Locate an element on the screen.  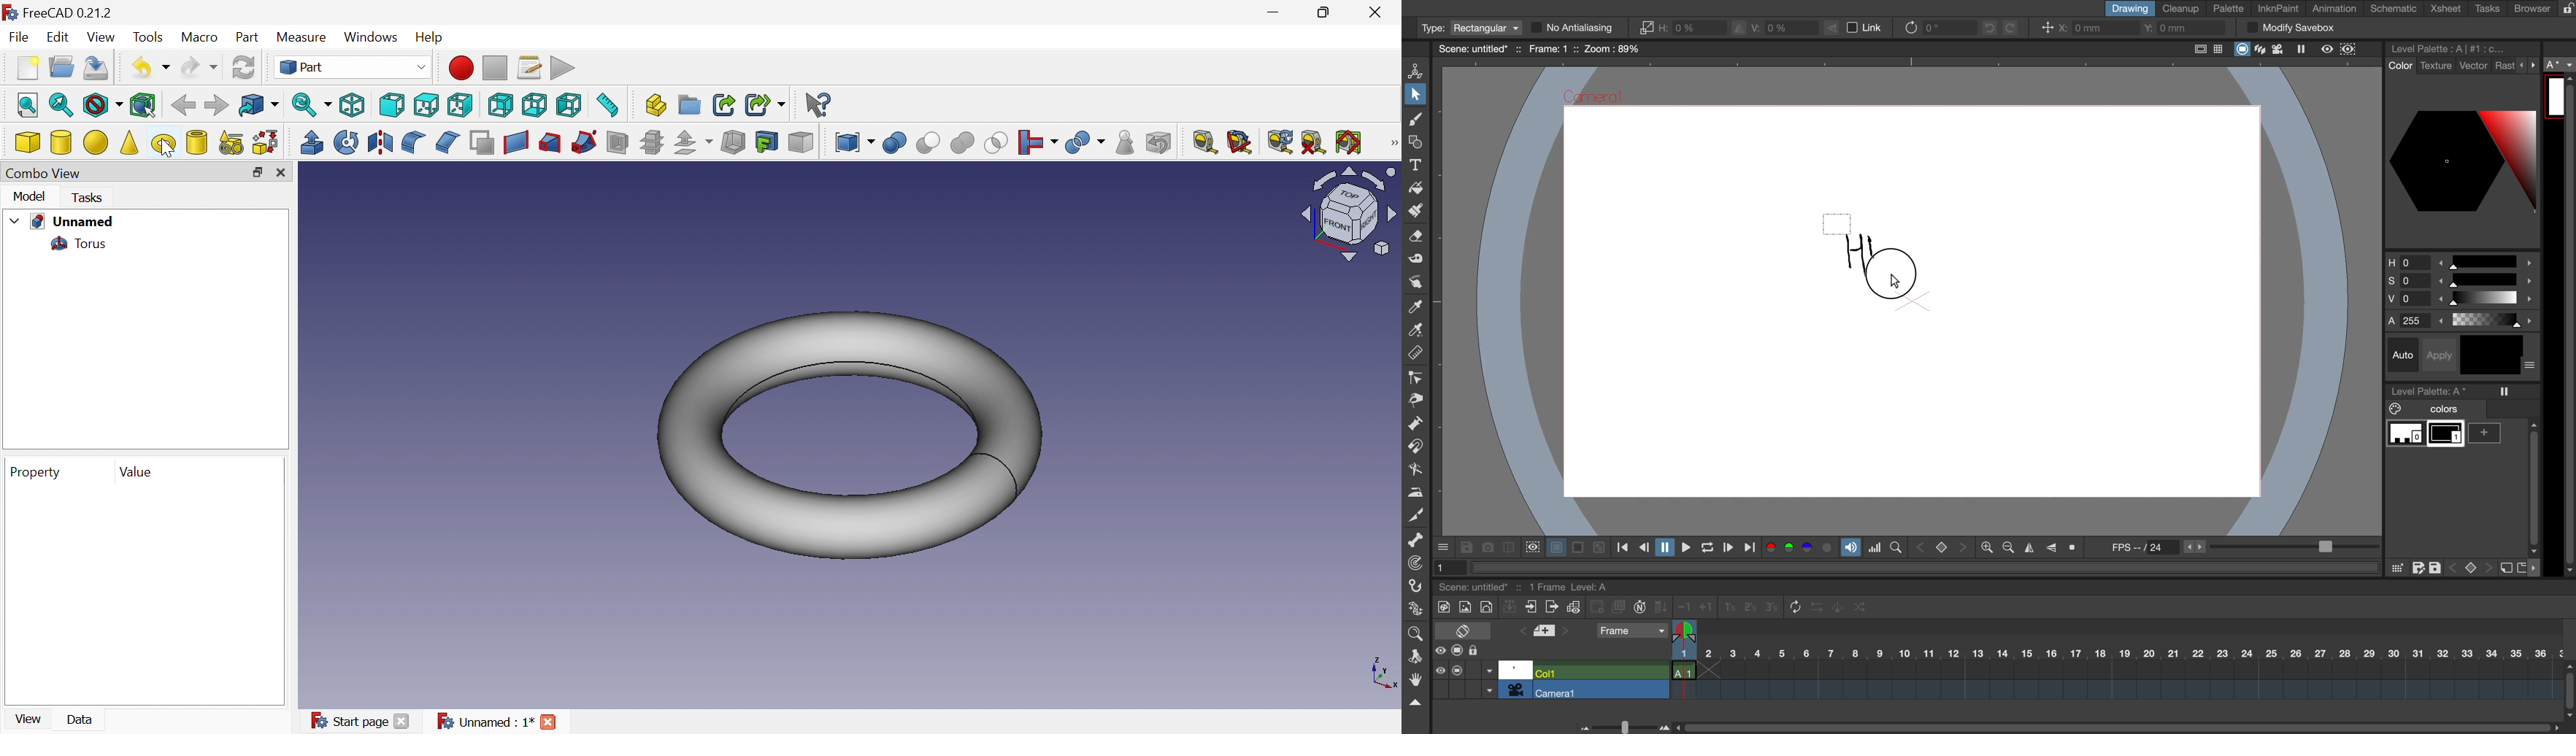
xsheet is located at coordinates (2448, 9).